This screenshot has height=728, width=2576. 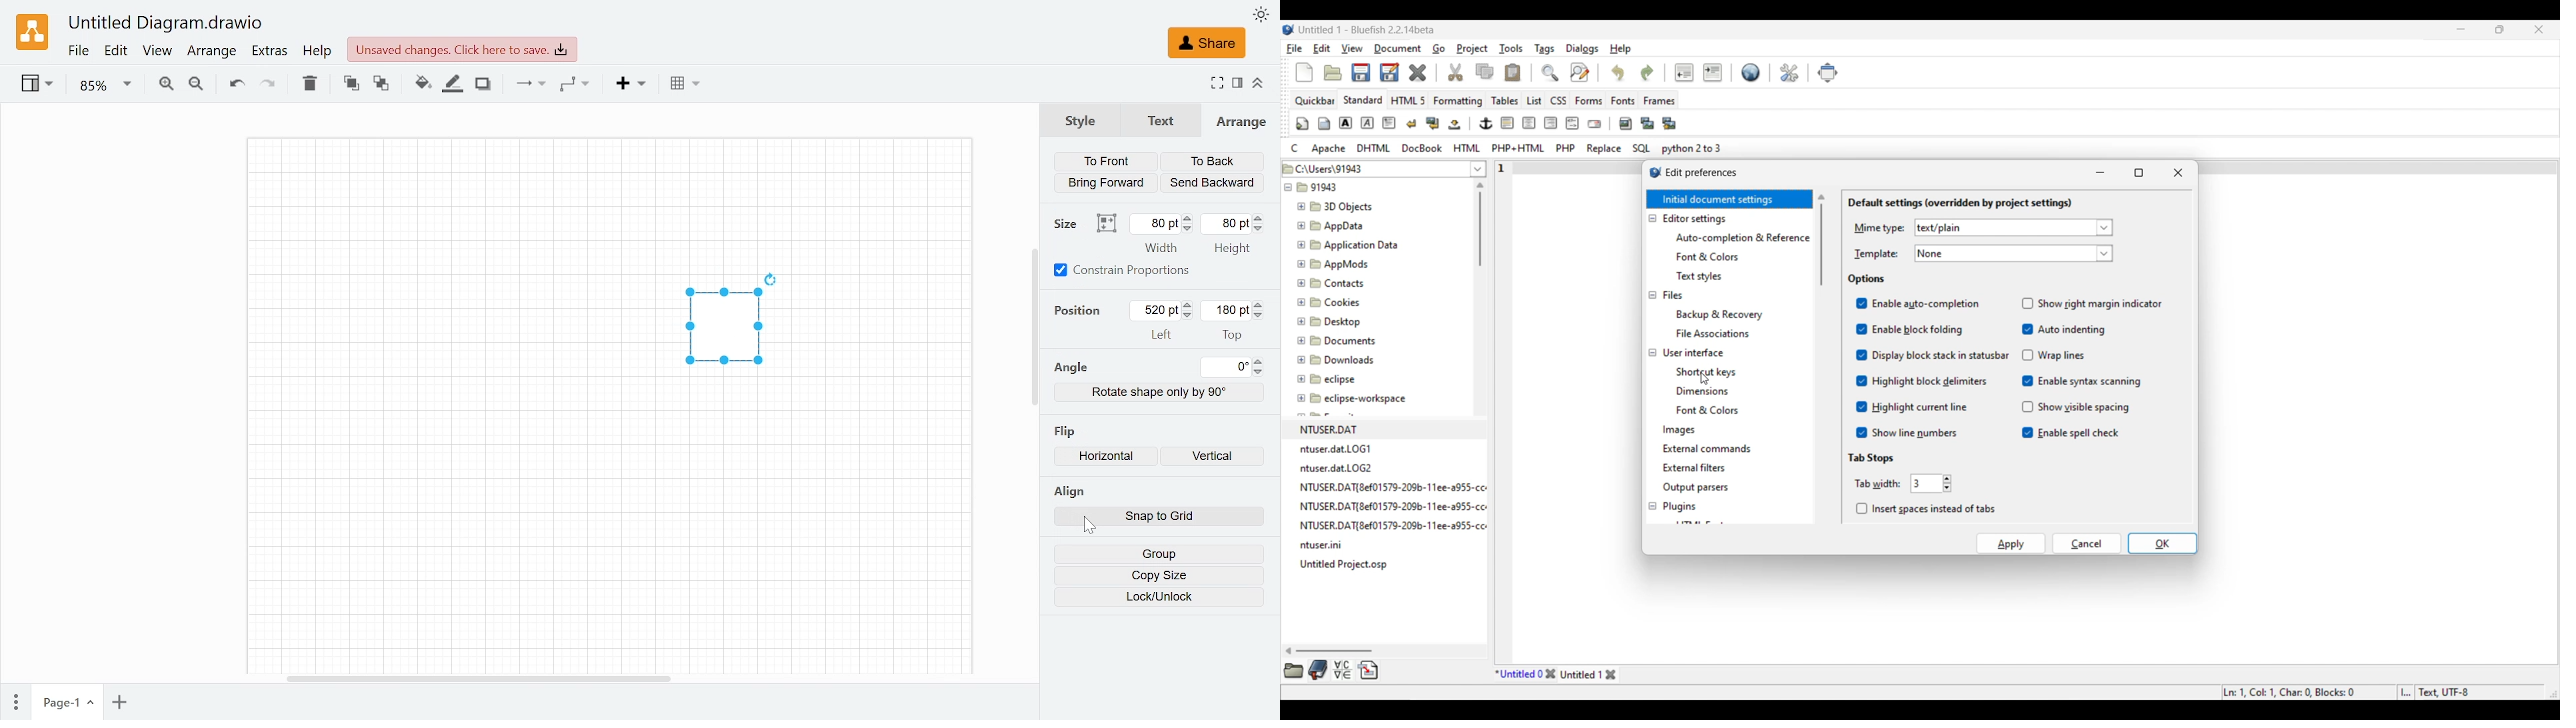 I want to click on Close, so click(x=1417, y=73).